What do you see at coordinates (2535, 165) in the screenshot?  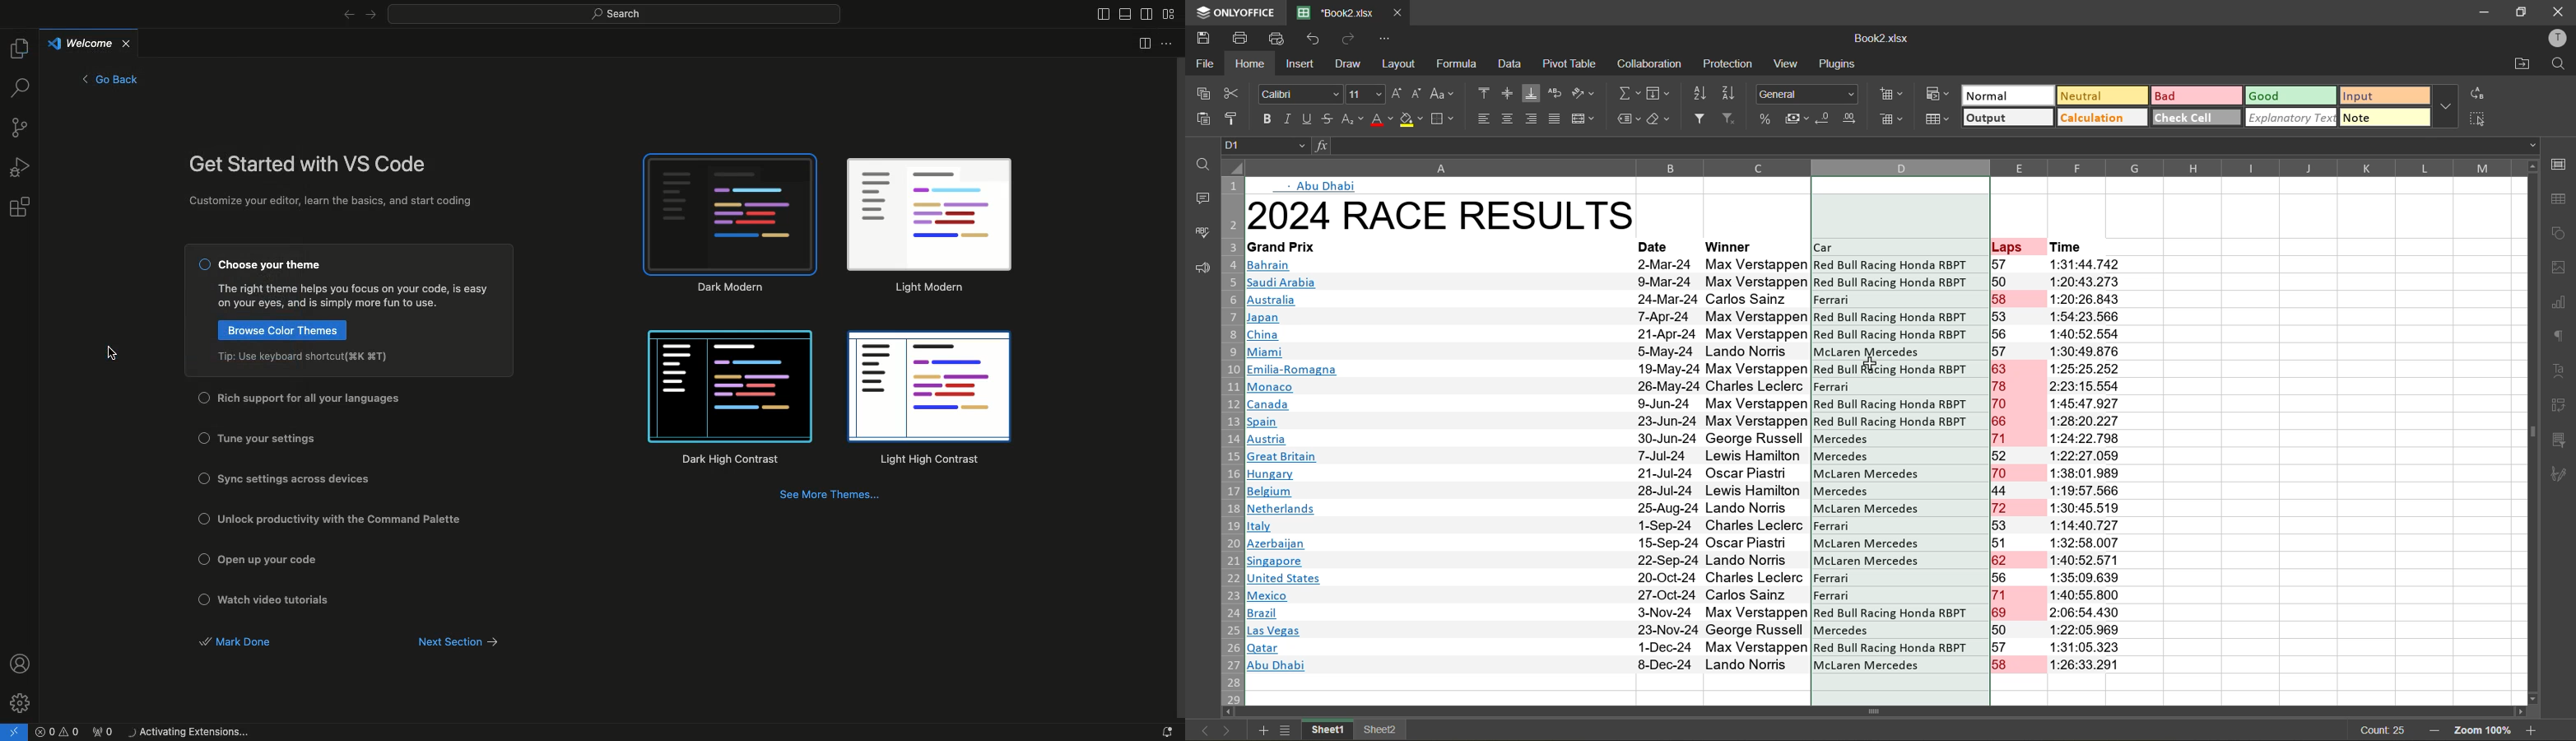 I see `move up` at bounding box center [2535, 165].